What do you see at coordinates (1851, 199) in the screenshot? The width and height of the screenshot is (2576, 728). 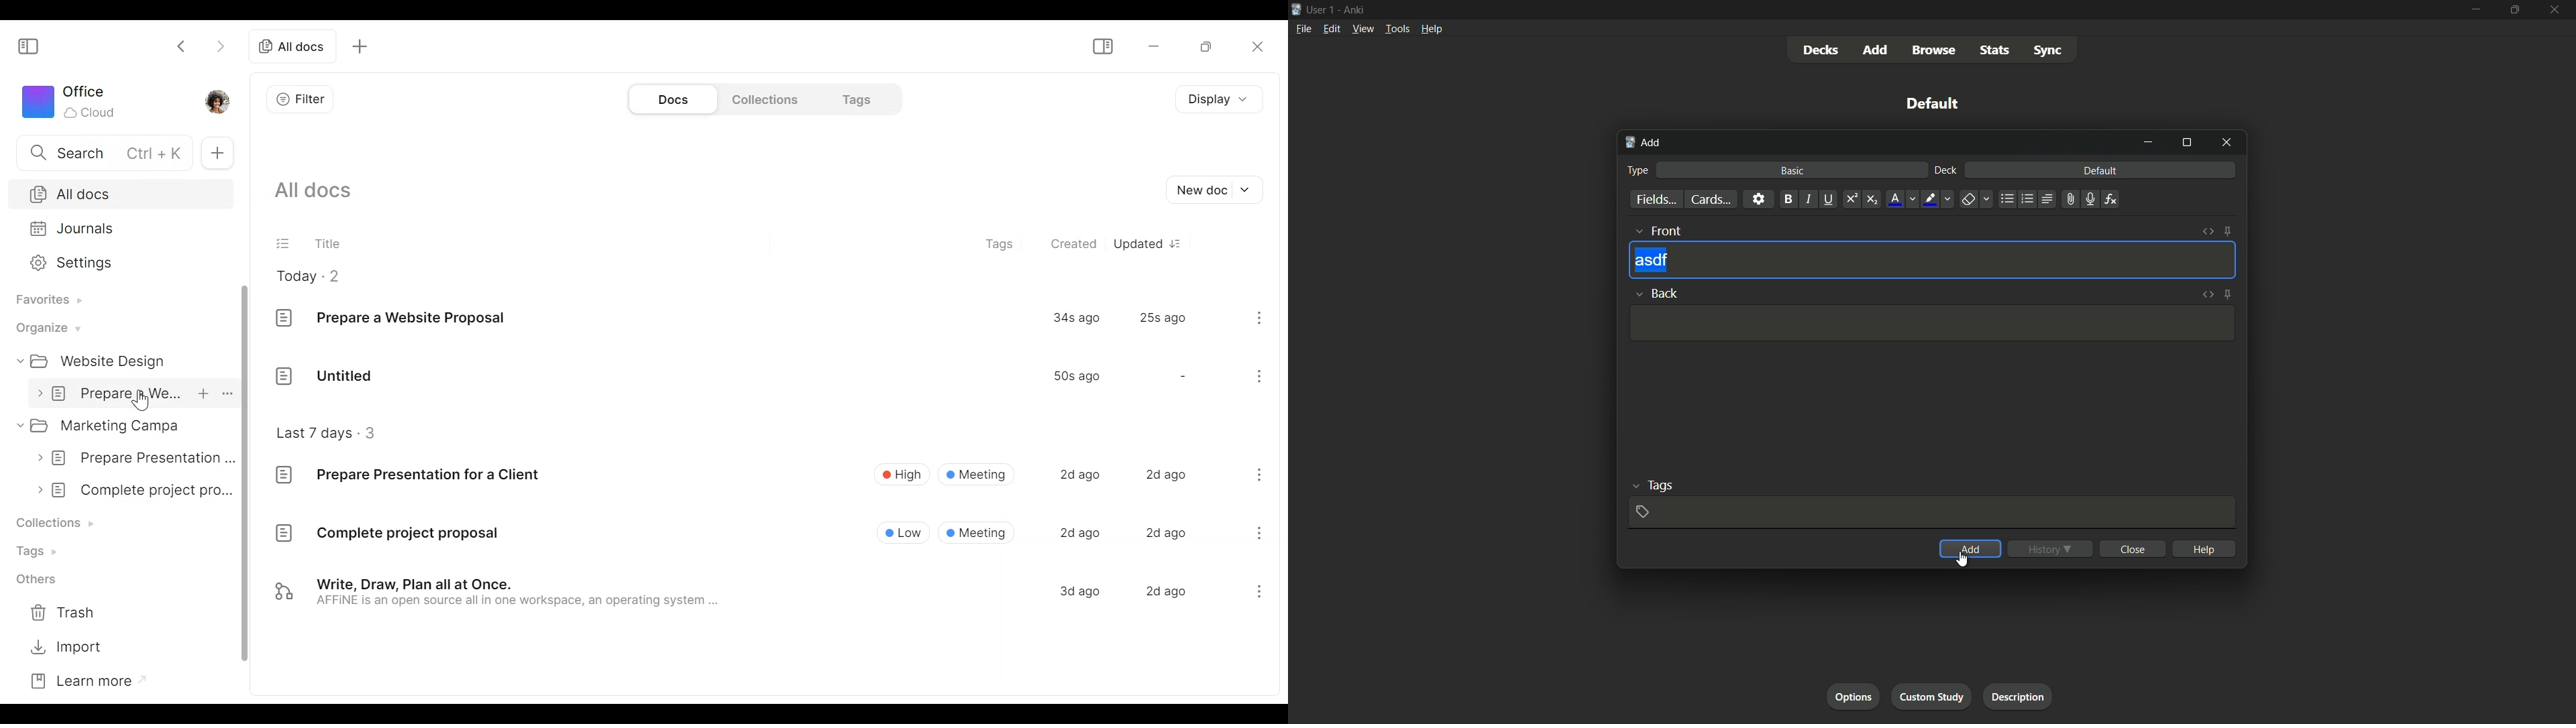 I see `superscript` at bounding box center [1851, 199].